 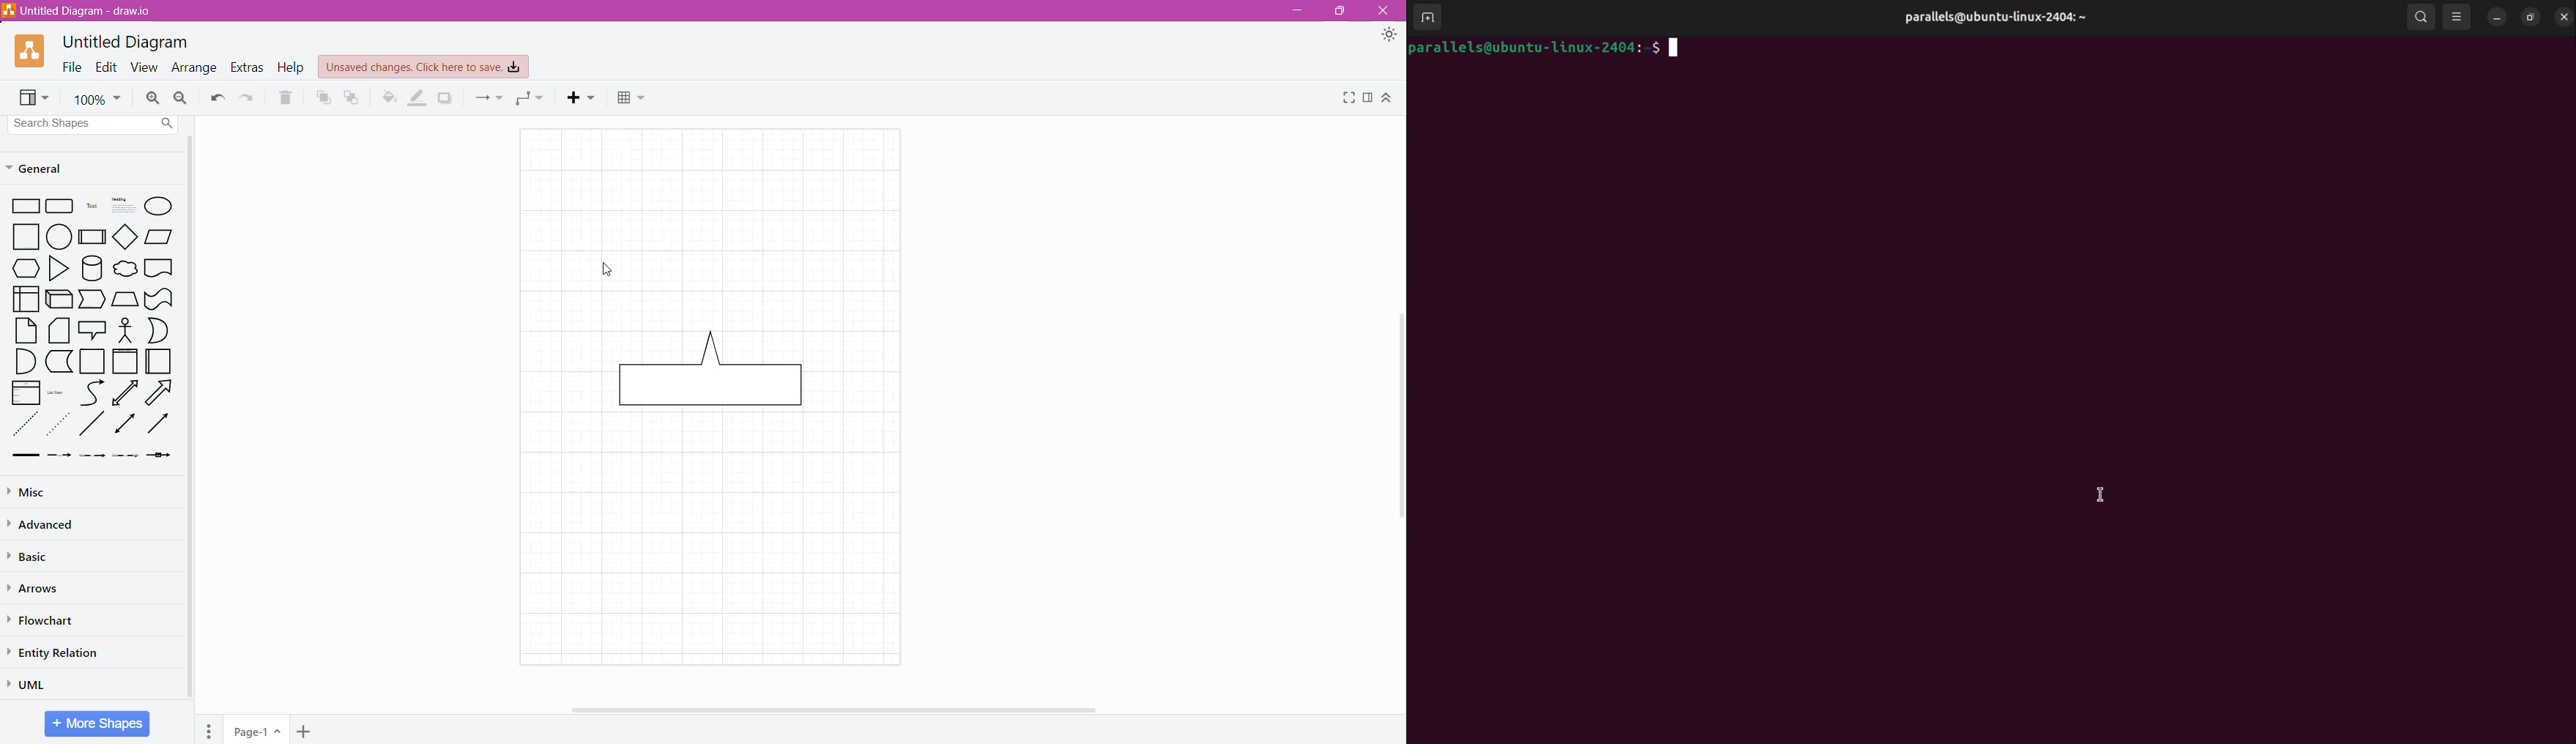 I want to click on view options, so click(x=2458, y=16).